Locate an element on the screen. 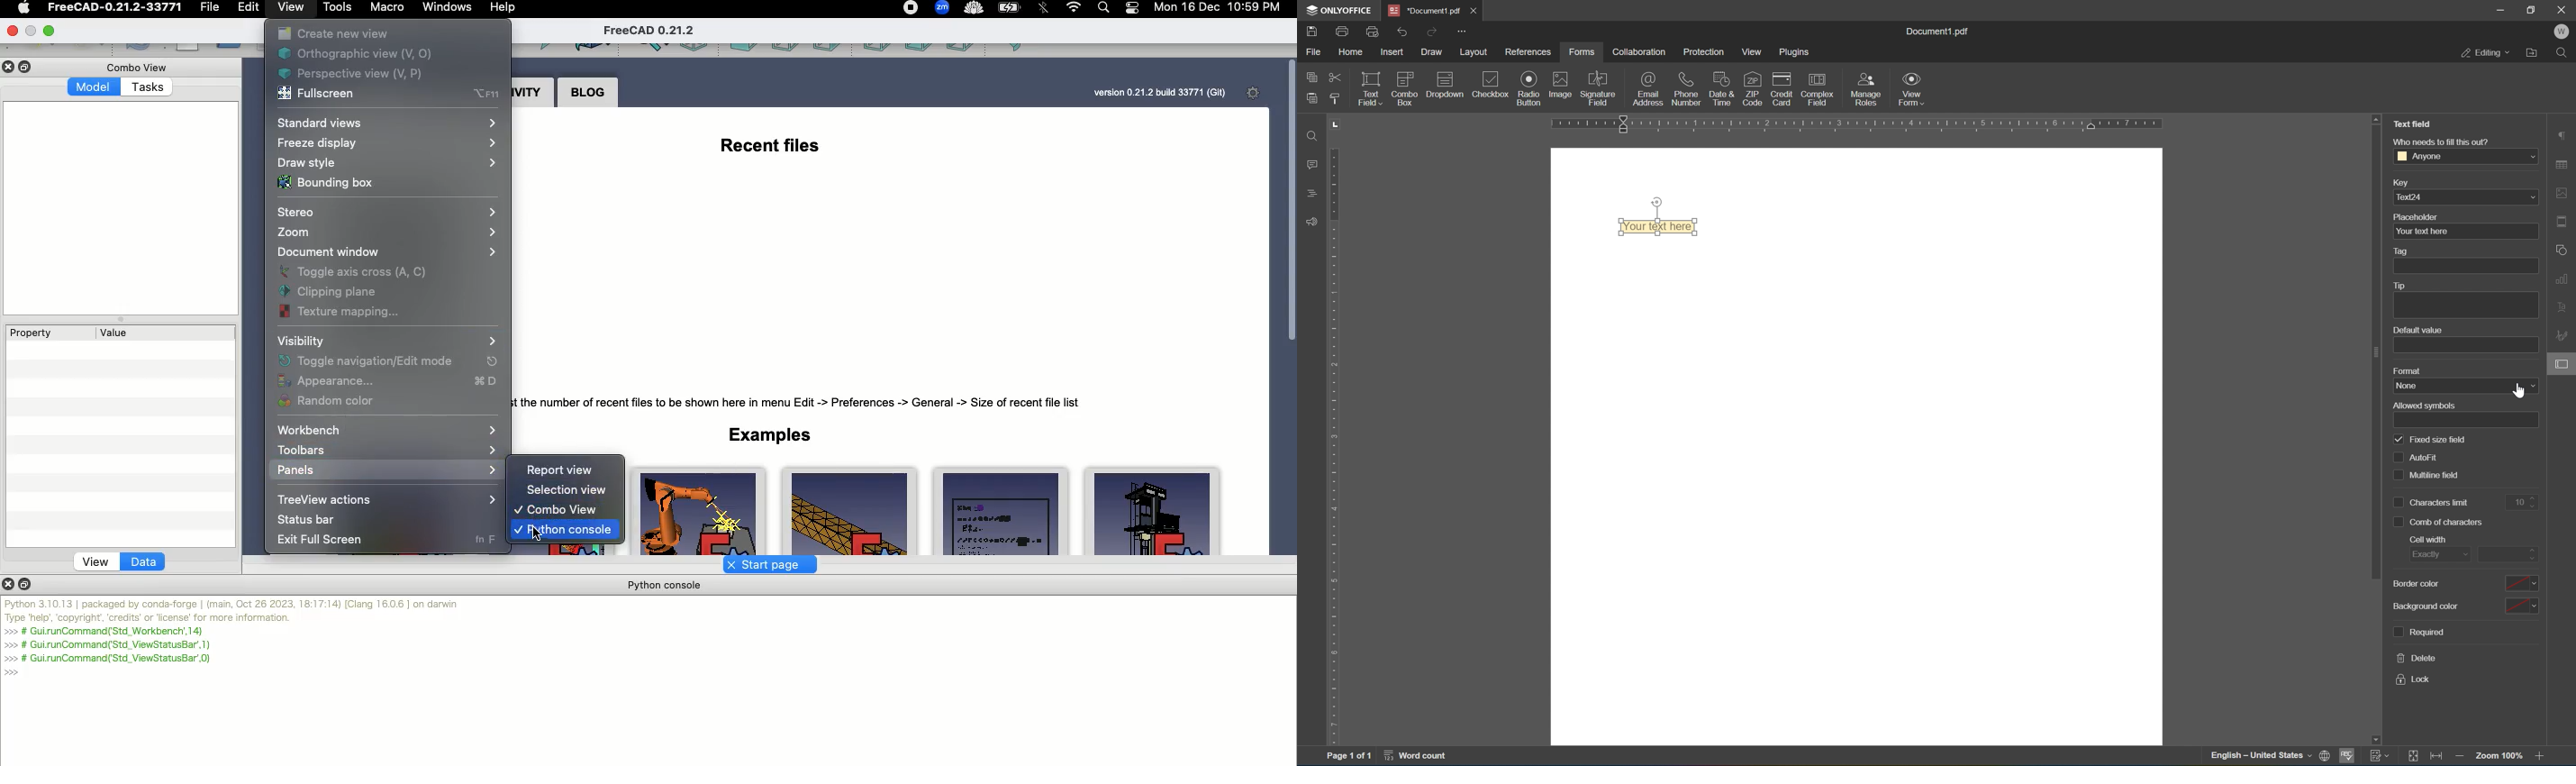 The height and width of the screenshot is (784, 2576). track changes is located at coordinates (2381, 755).